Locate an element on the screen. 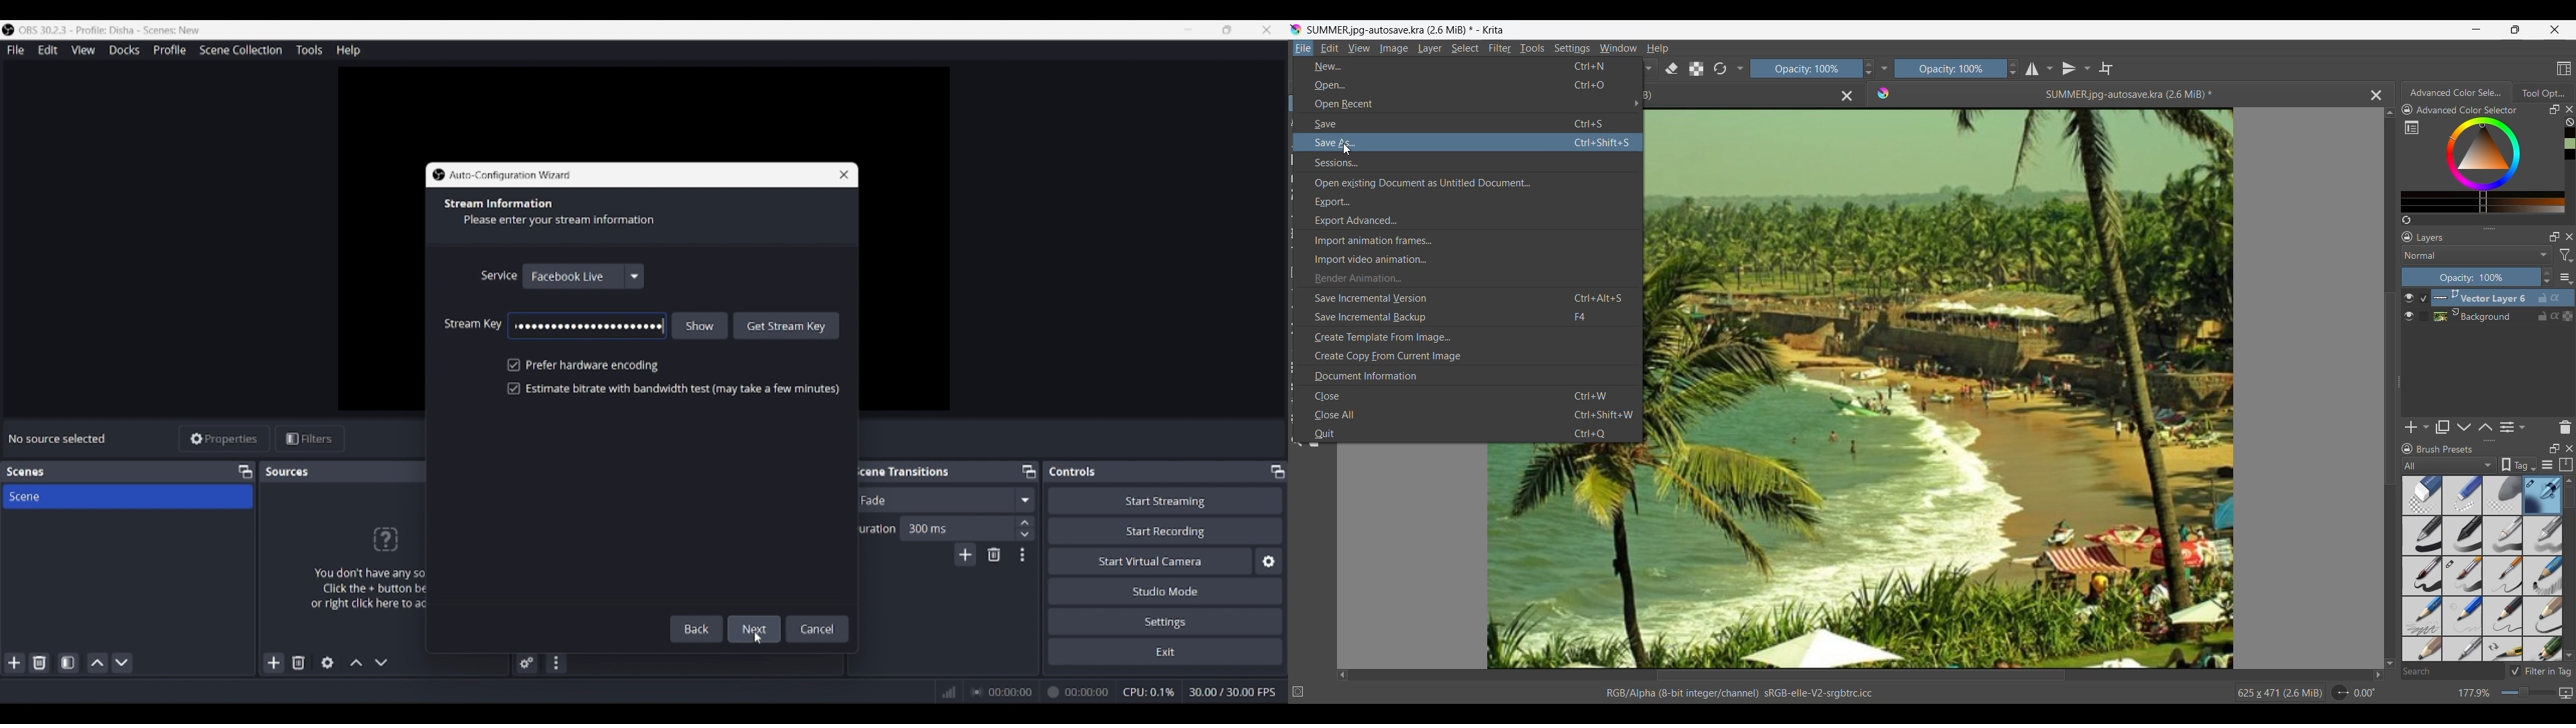  Color range for selection is located at coordinates (2491, 165).